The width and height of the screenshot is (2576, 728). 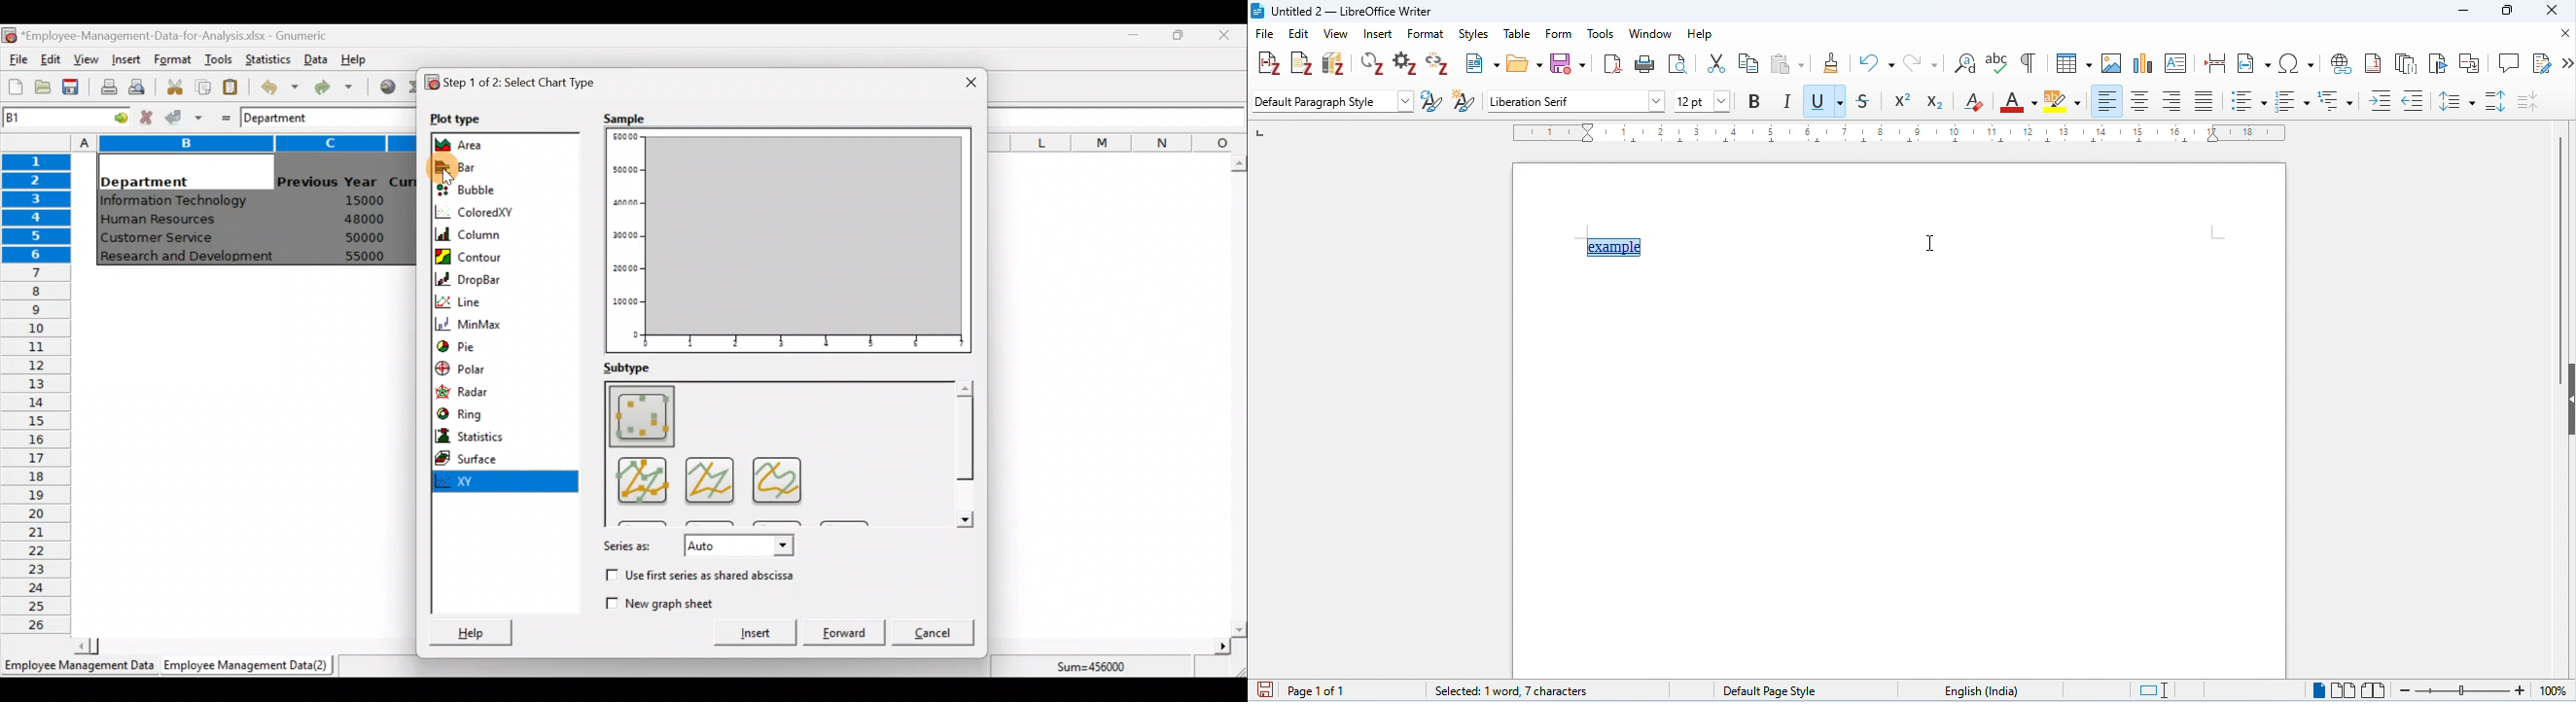 What do you see at coordinates (1259, 131) in the screenshot?
I see `left numbering in ruler` at bounding box center [1259, 131].